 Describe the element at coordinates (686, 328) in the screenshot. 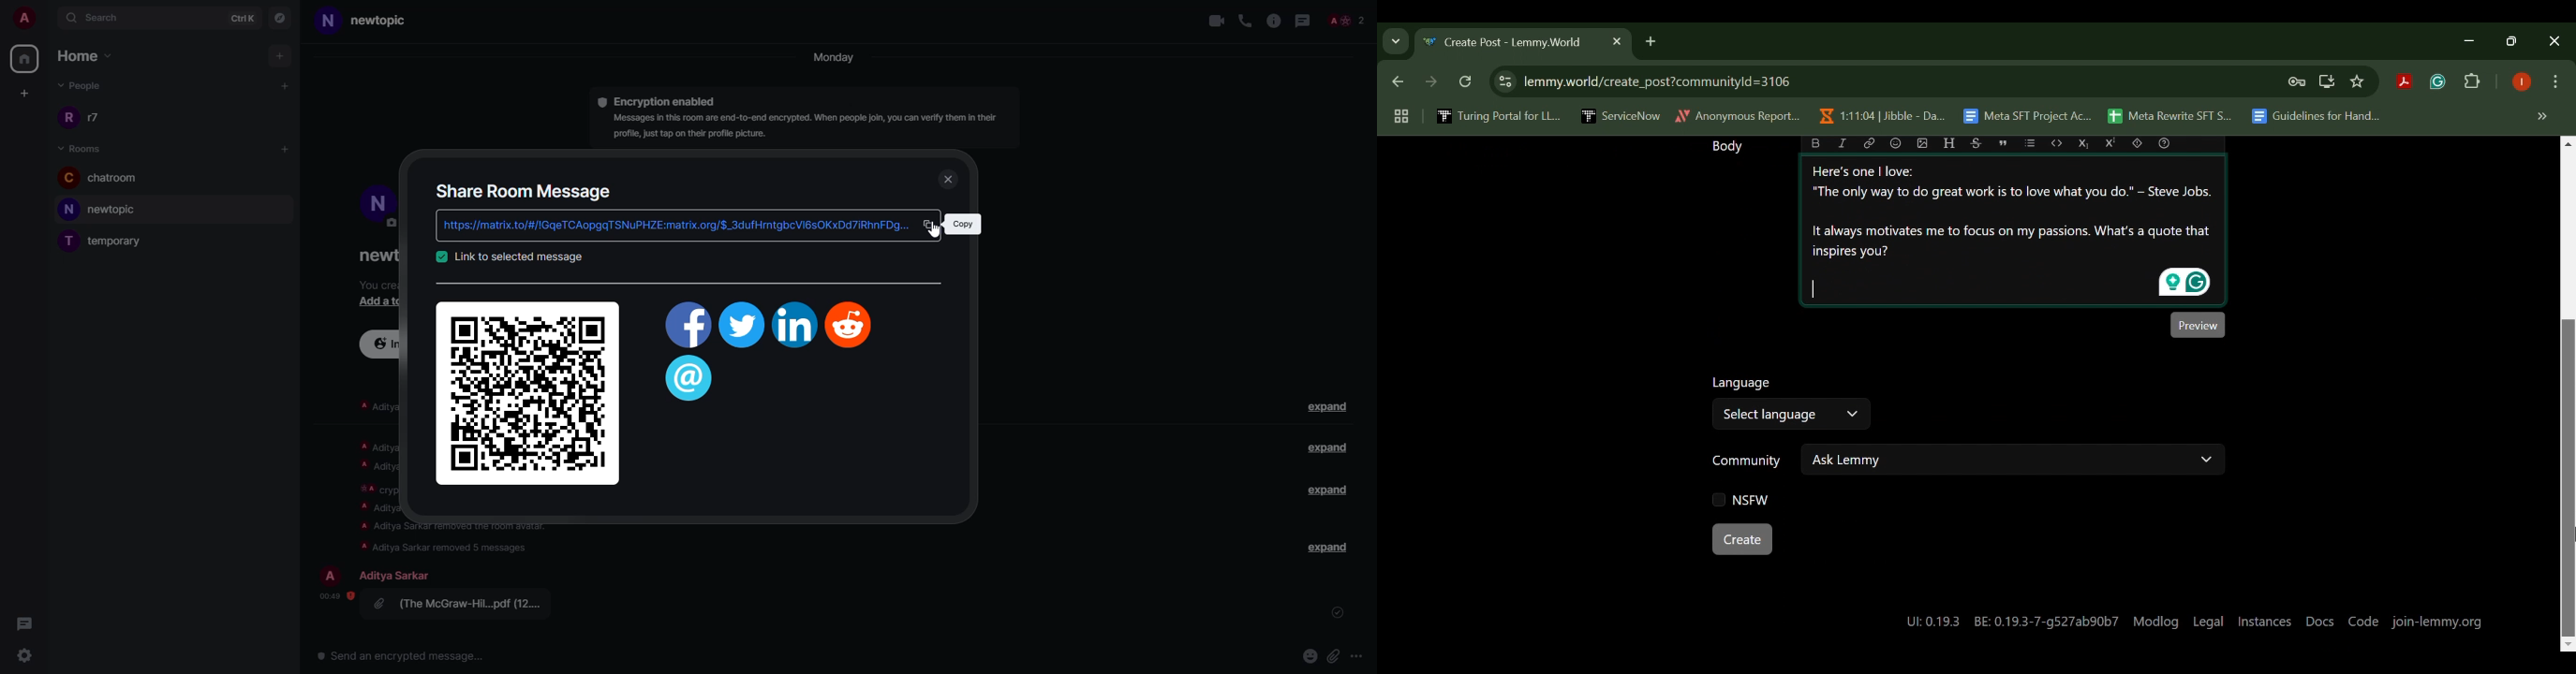

I see `fb` at that location.